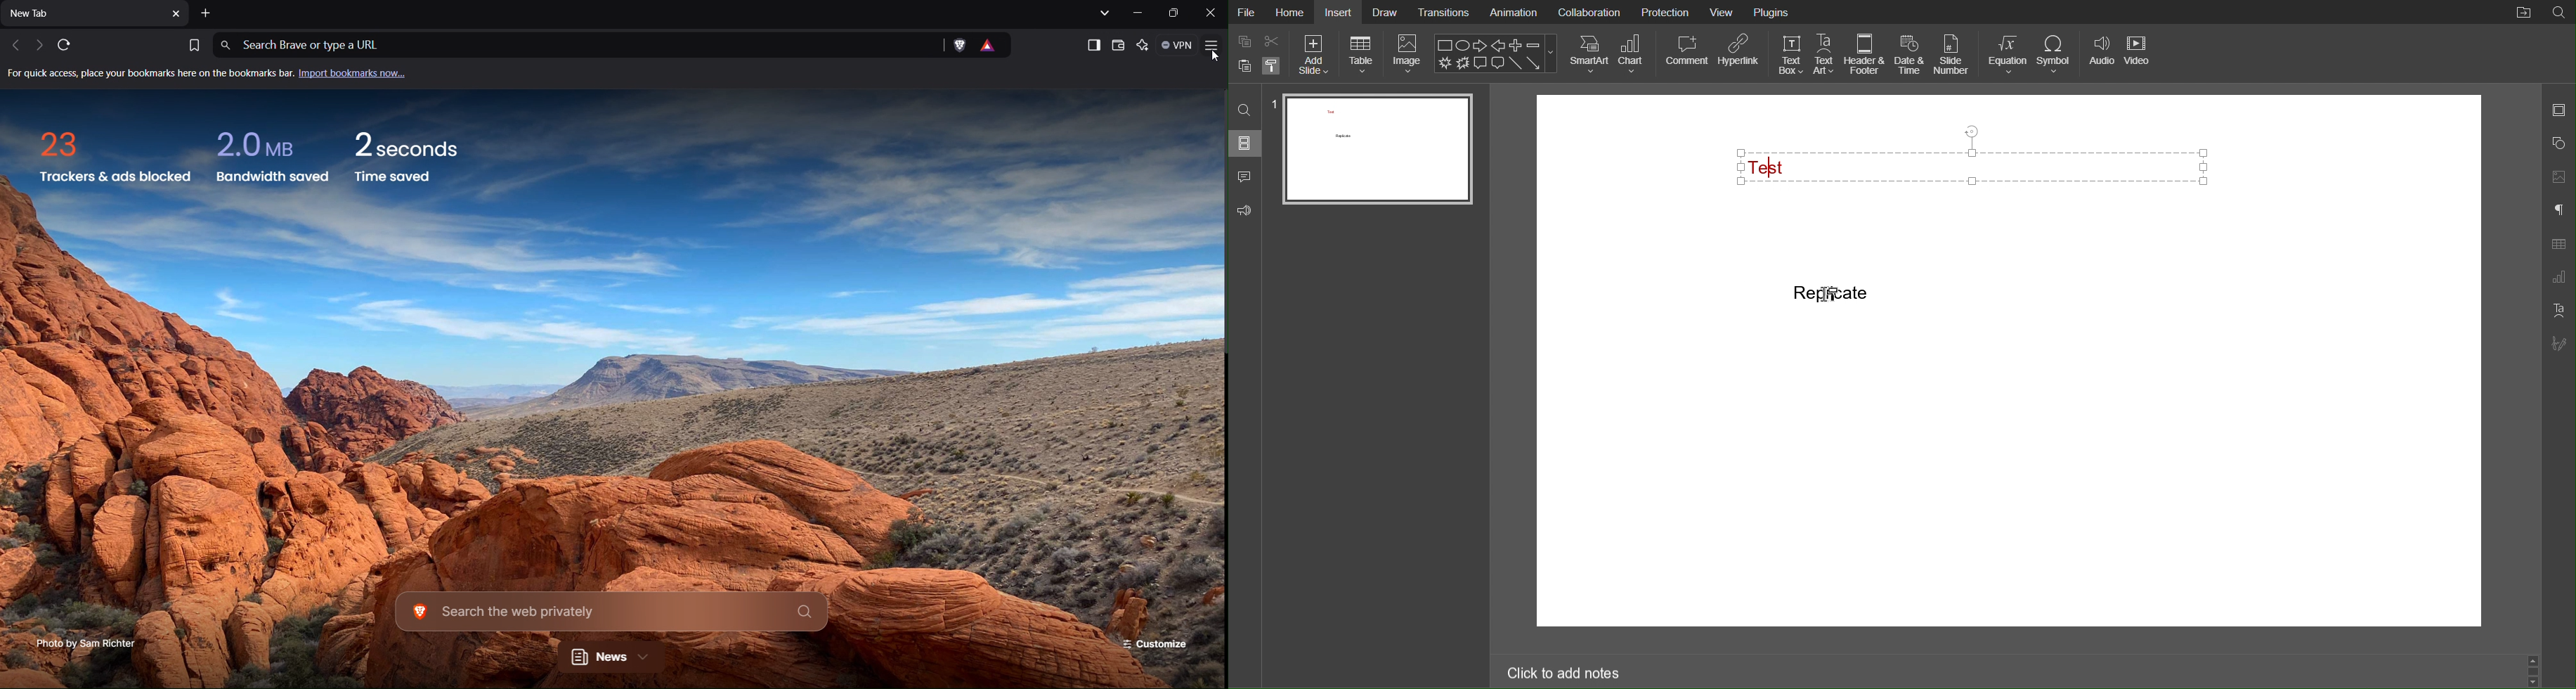 This screenshot has width=2576, height=700. Describe the element at coordinates (1910, 55) in the screenshot. I see `Date & Time` at that location.